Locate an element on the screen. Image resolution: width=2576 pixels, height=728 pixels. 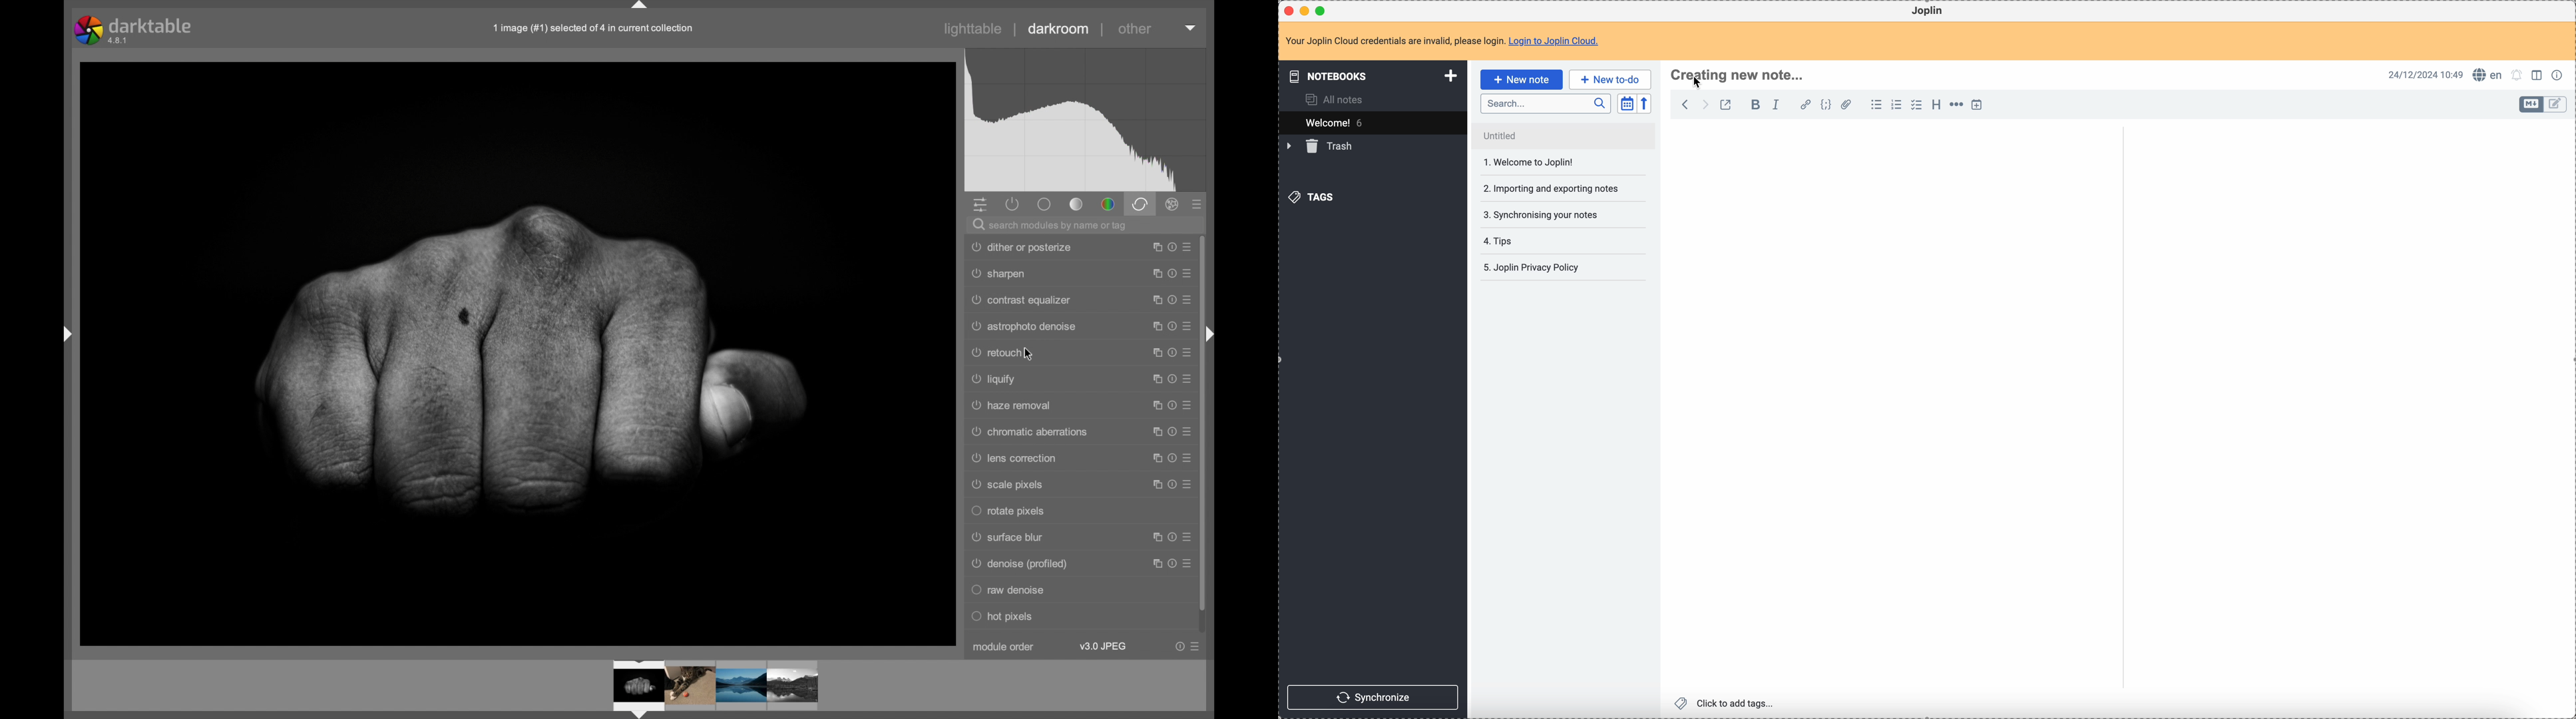
maximize is located at coordinates (1152, 326).